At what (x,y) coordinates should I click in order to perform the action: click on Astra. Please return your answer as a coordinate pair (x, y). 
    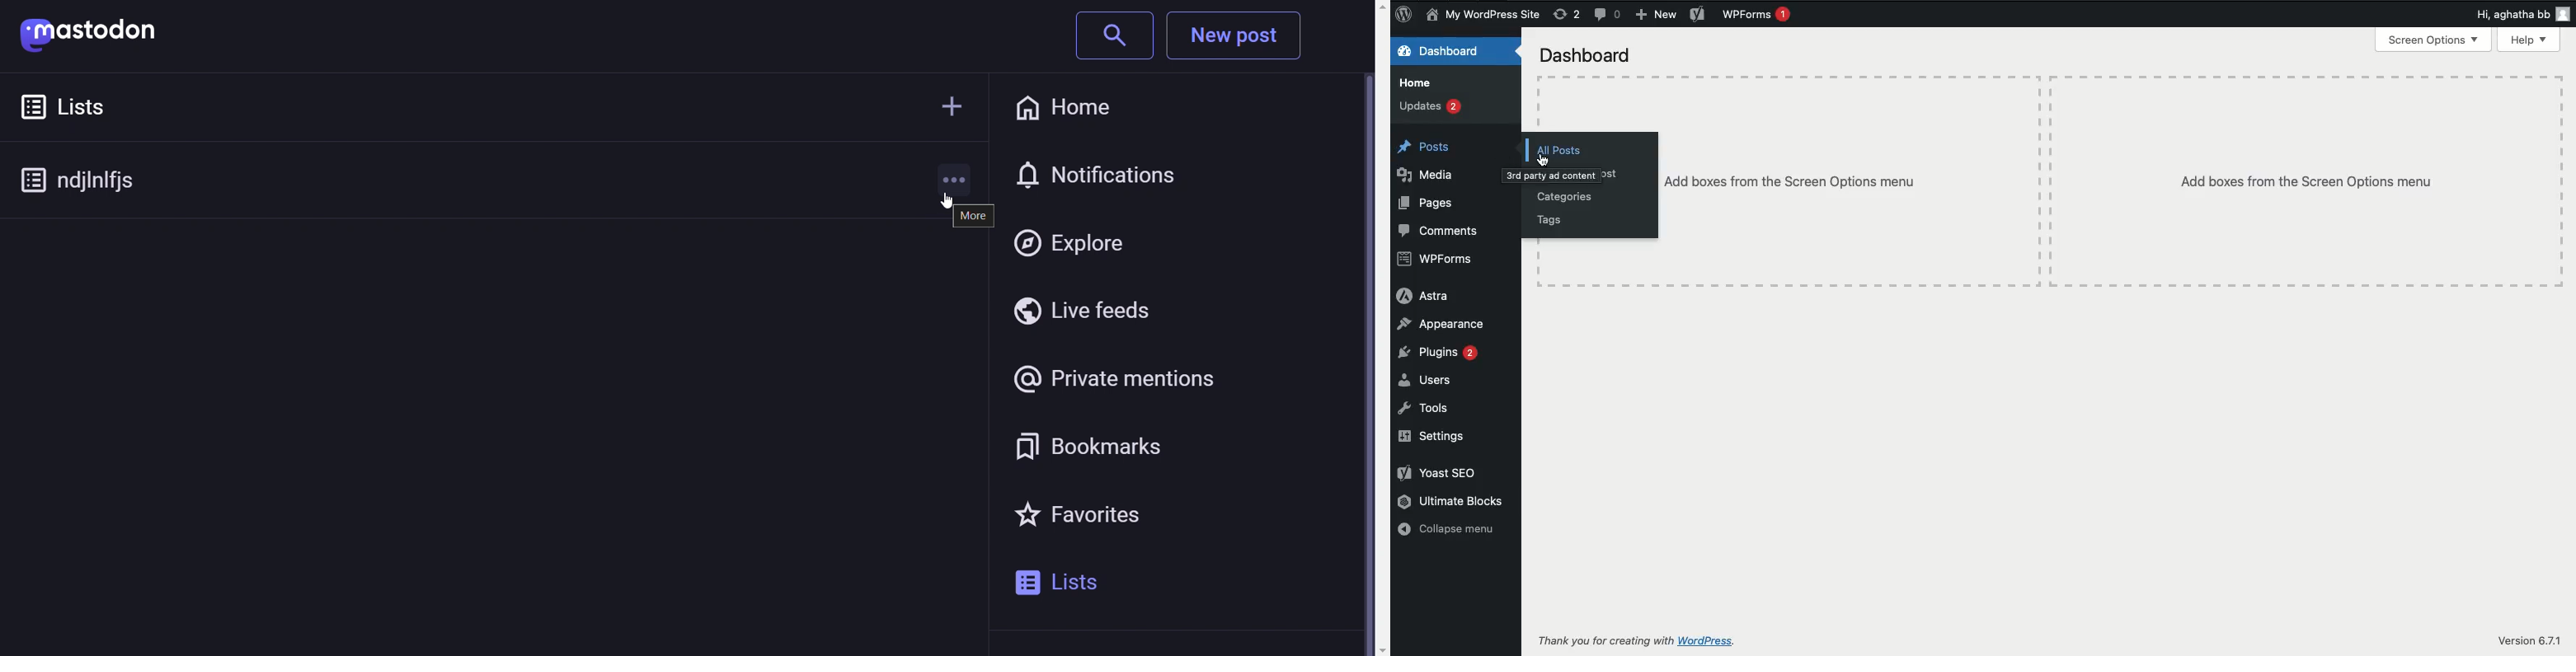
    Looking at the image, I should click on (1422, 298).